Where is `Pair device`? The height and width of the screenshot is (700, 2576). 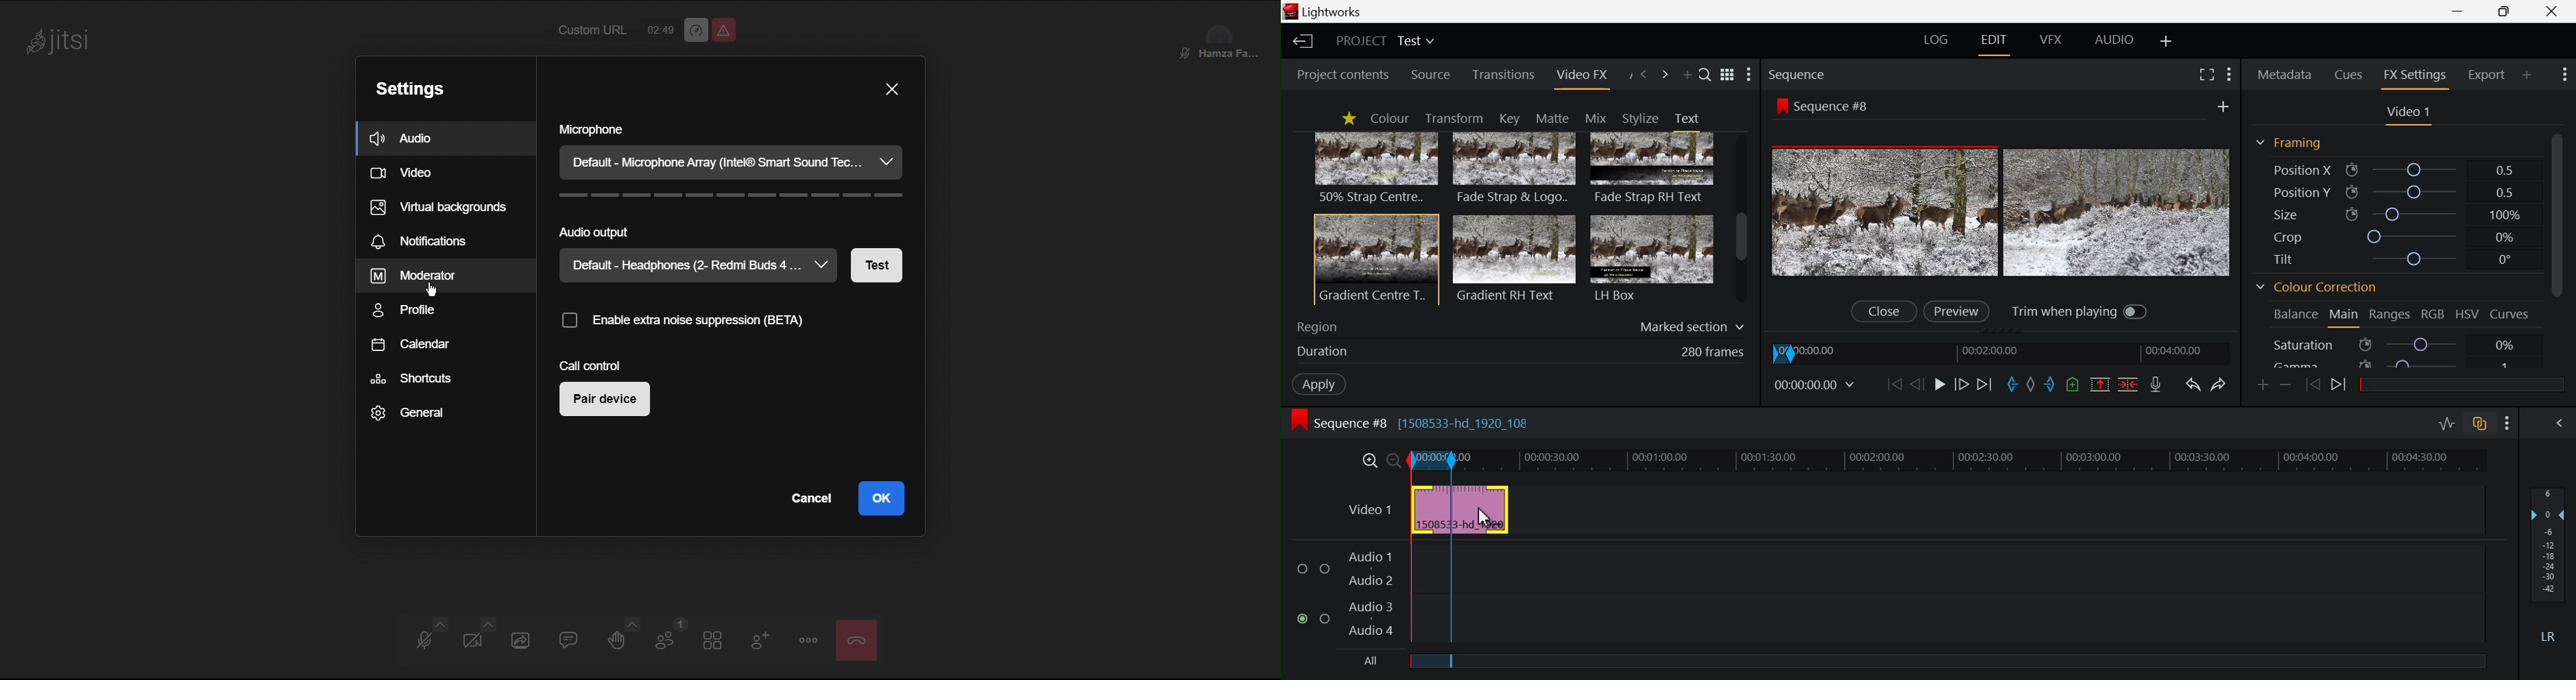
Pair device is located at coordinates (603, 400).